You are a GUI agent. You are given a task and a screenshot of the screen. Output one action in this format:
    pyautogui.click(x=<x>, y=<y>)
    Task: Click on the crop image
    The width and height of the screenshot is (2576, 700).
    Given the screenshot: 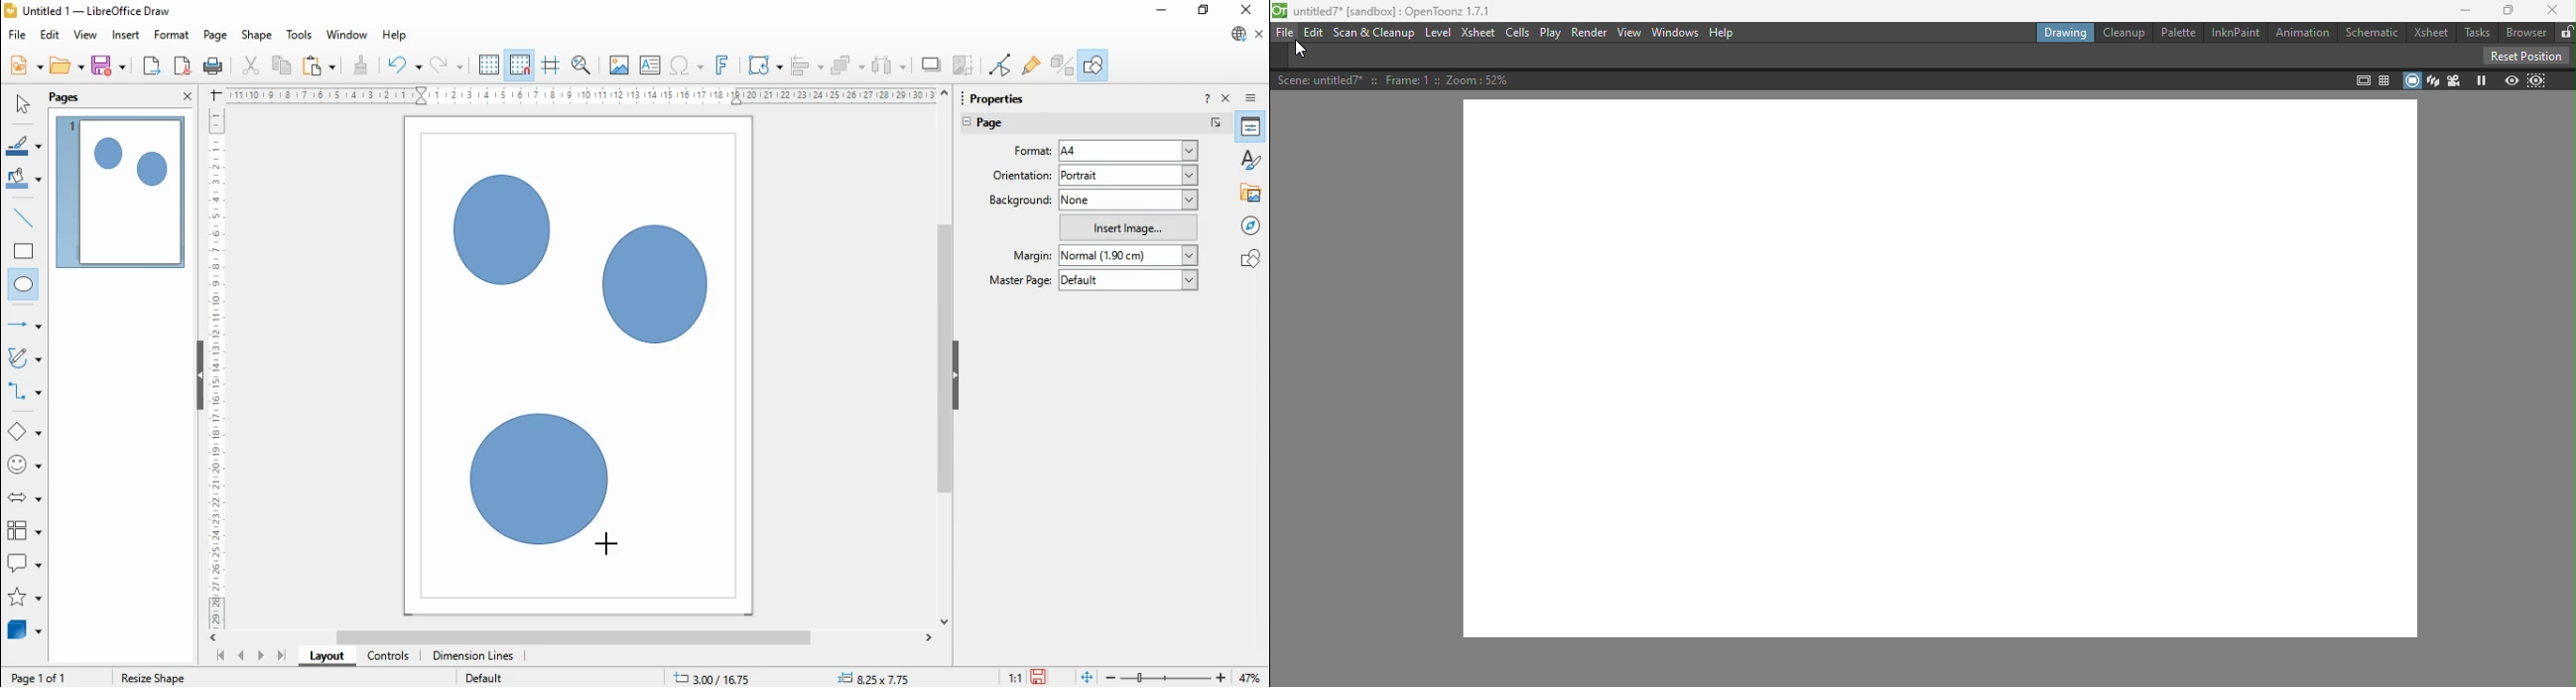 What is the action you would take?
    pyautogui.click(x=966, y=66)
    